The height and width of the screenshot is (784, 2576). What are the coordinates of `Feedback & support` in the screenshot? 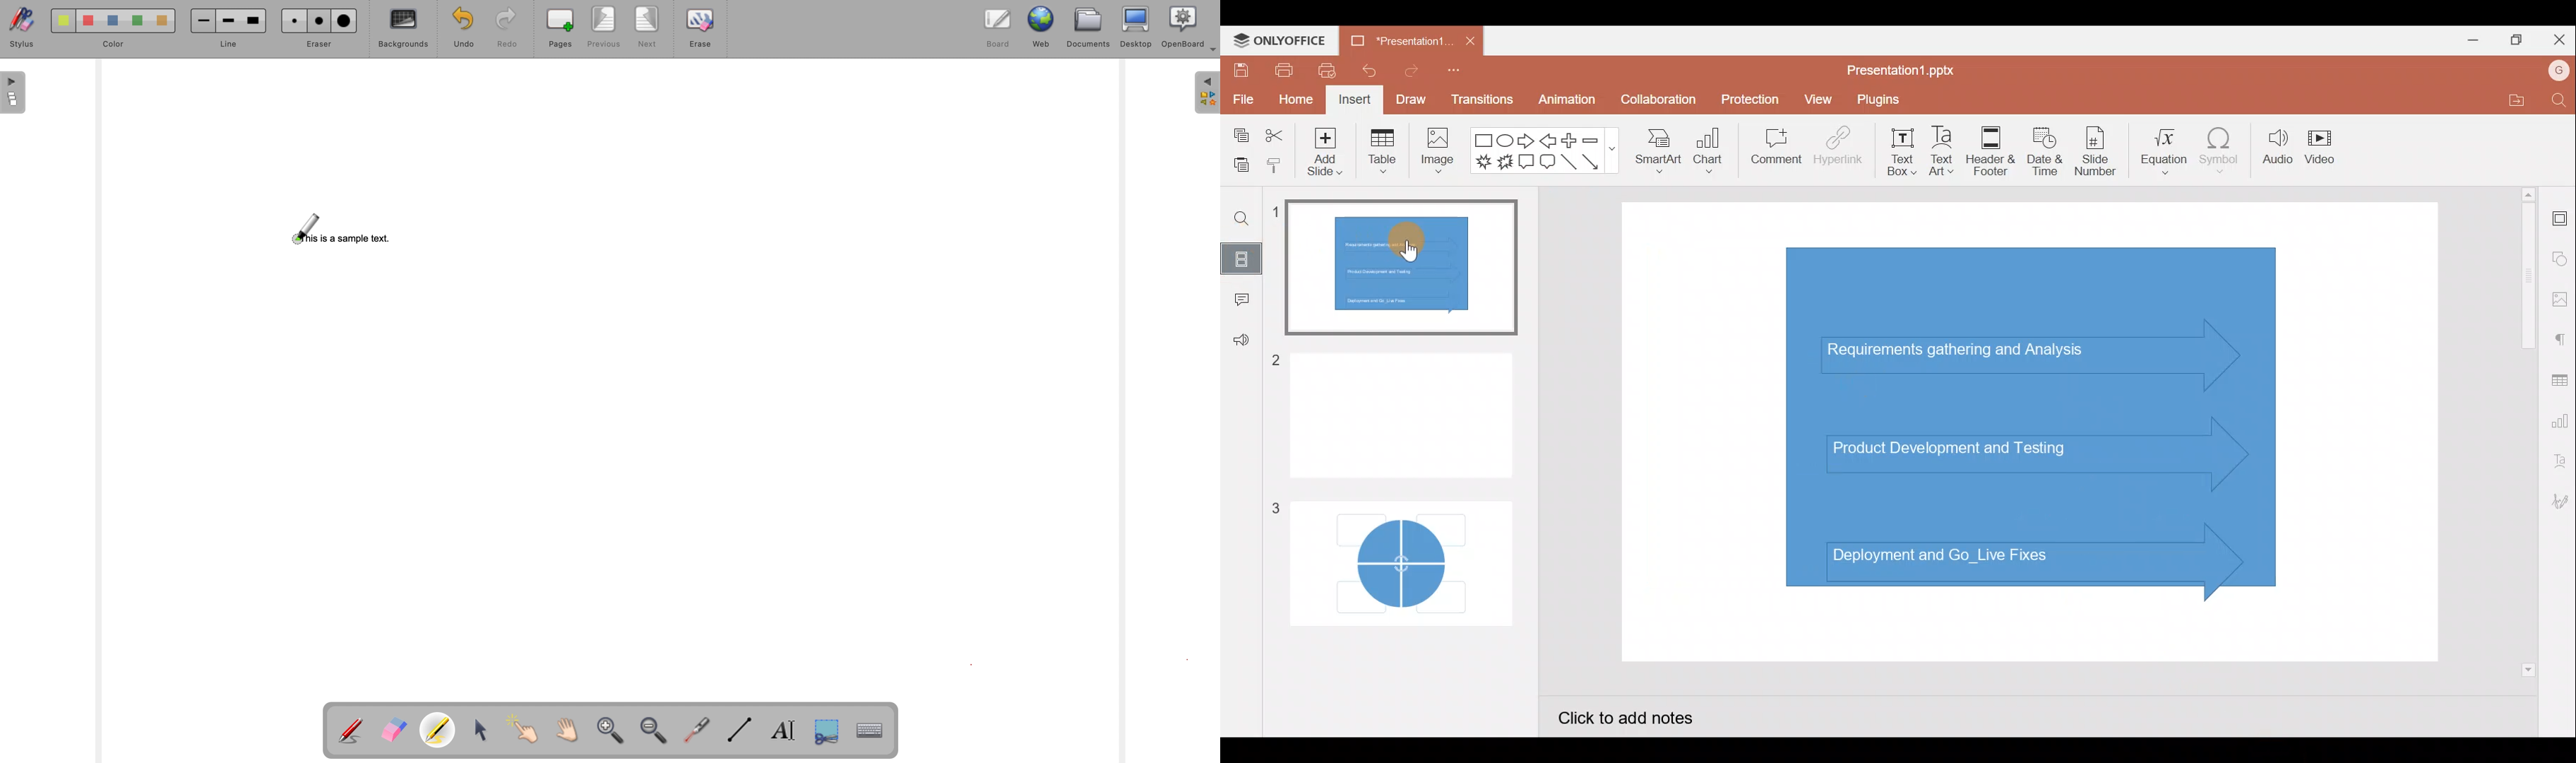 It's located at (1239, 345).